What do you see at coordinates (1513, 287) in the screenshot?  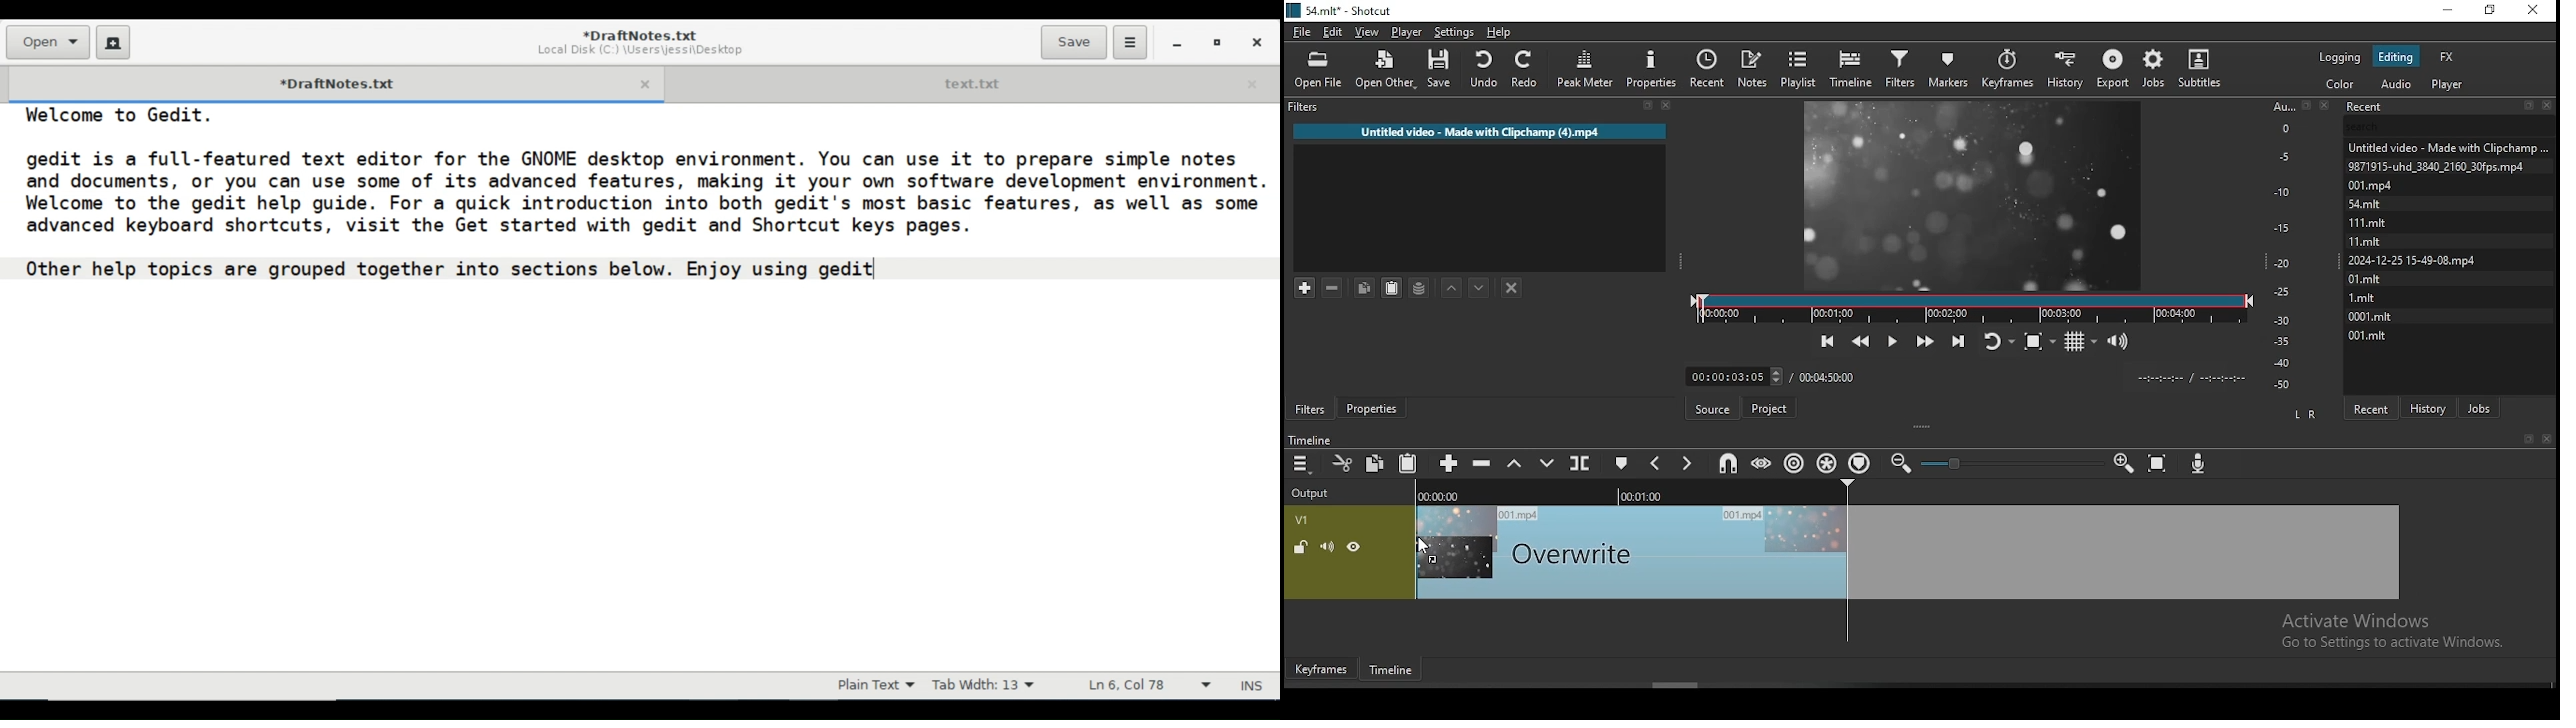 I see `deselect filter` at bounding box center [1513, 287].